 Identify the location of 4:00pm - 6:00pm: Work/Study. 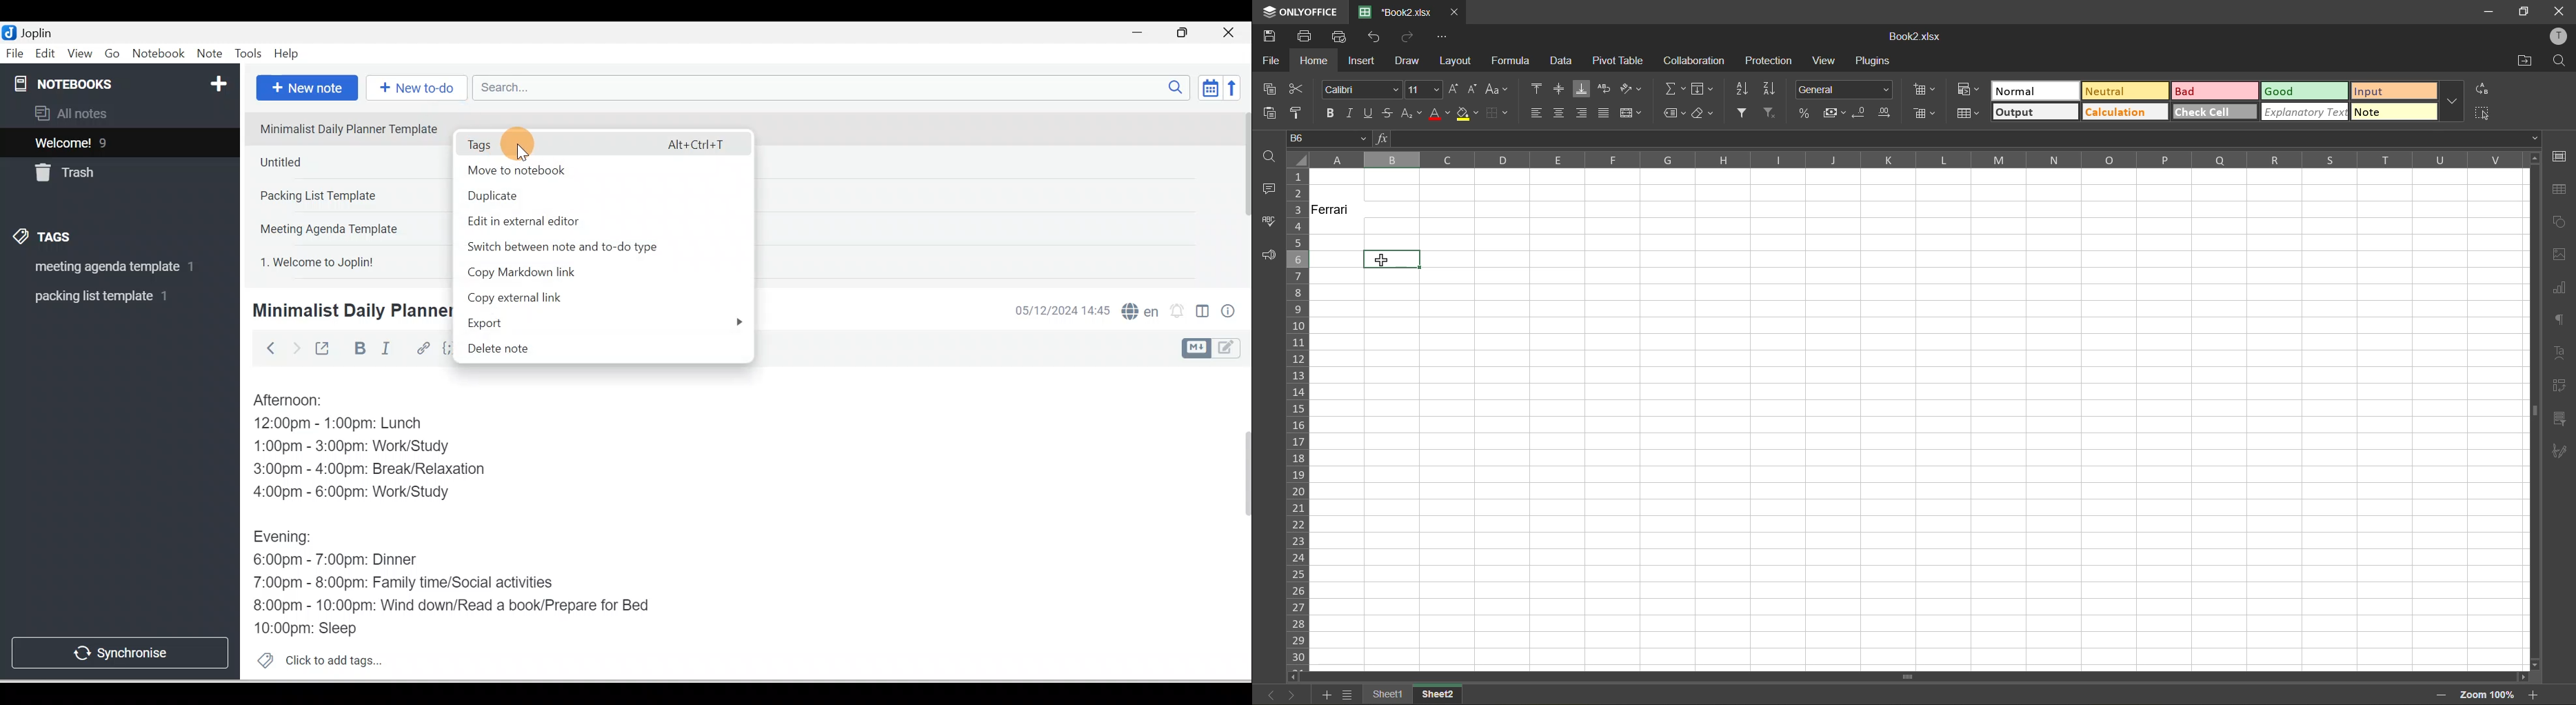
(357, 492).